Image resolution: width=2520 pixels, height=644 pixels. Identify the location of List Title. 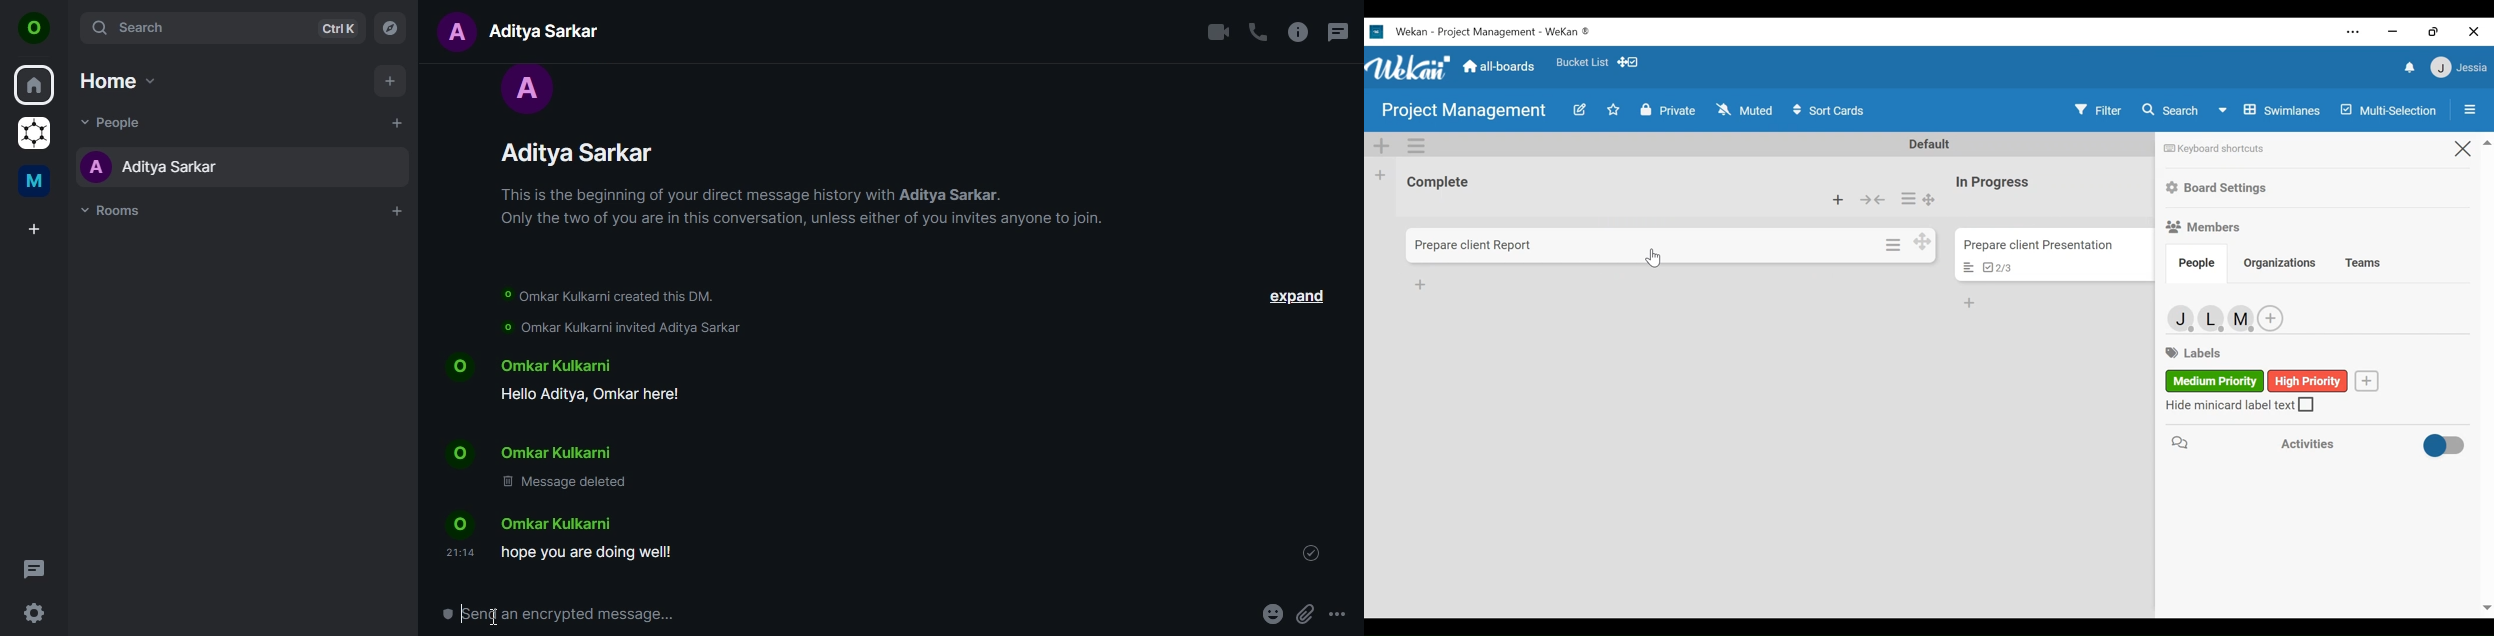
(1437, 182).